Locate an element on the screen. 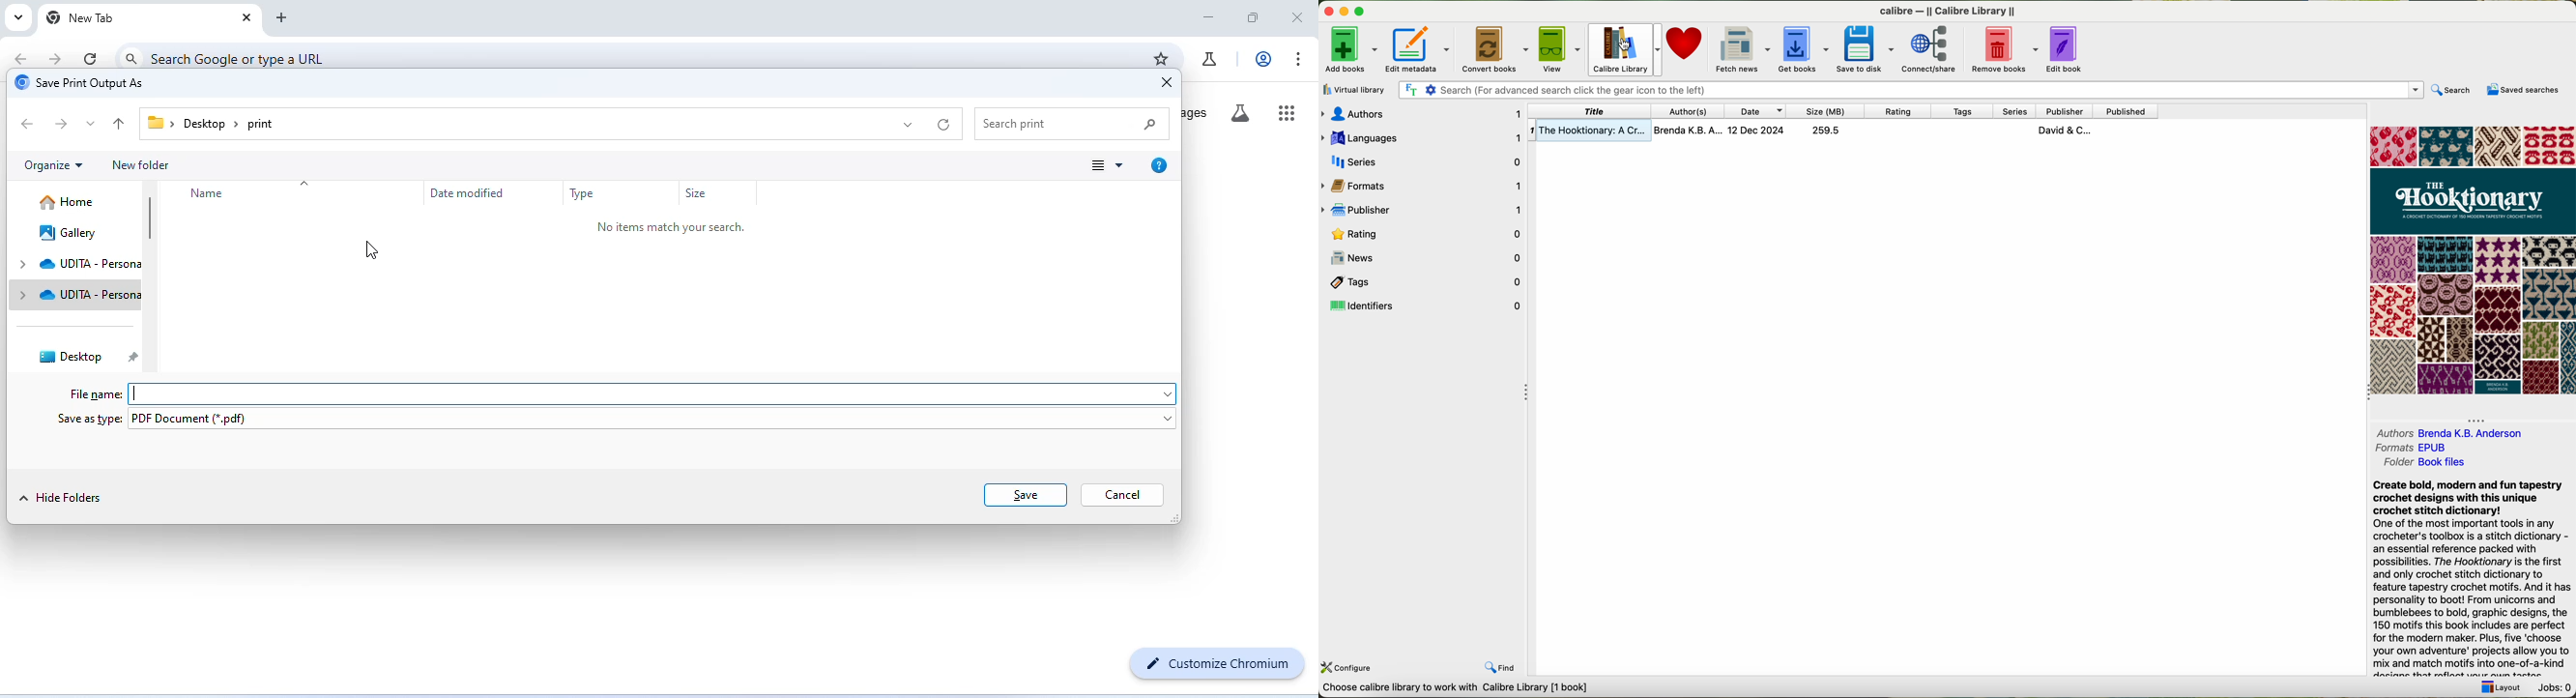 This screenshot has height=700, width=2576. home is located at coordinates (71, 202).